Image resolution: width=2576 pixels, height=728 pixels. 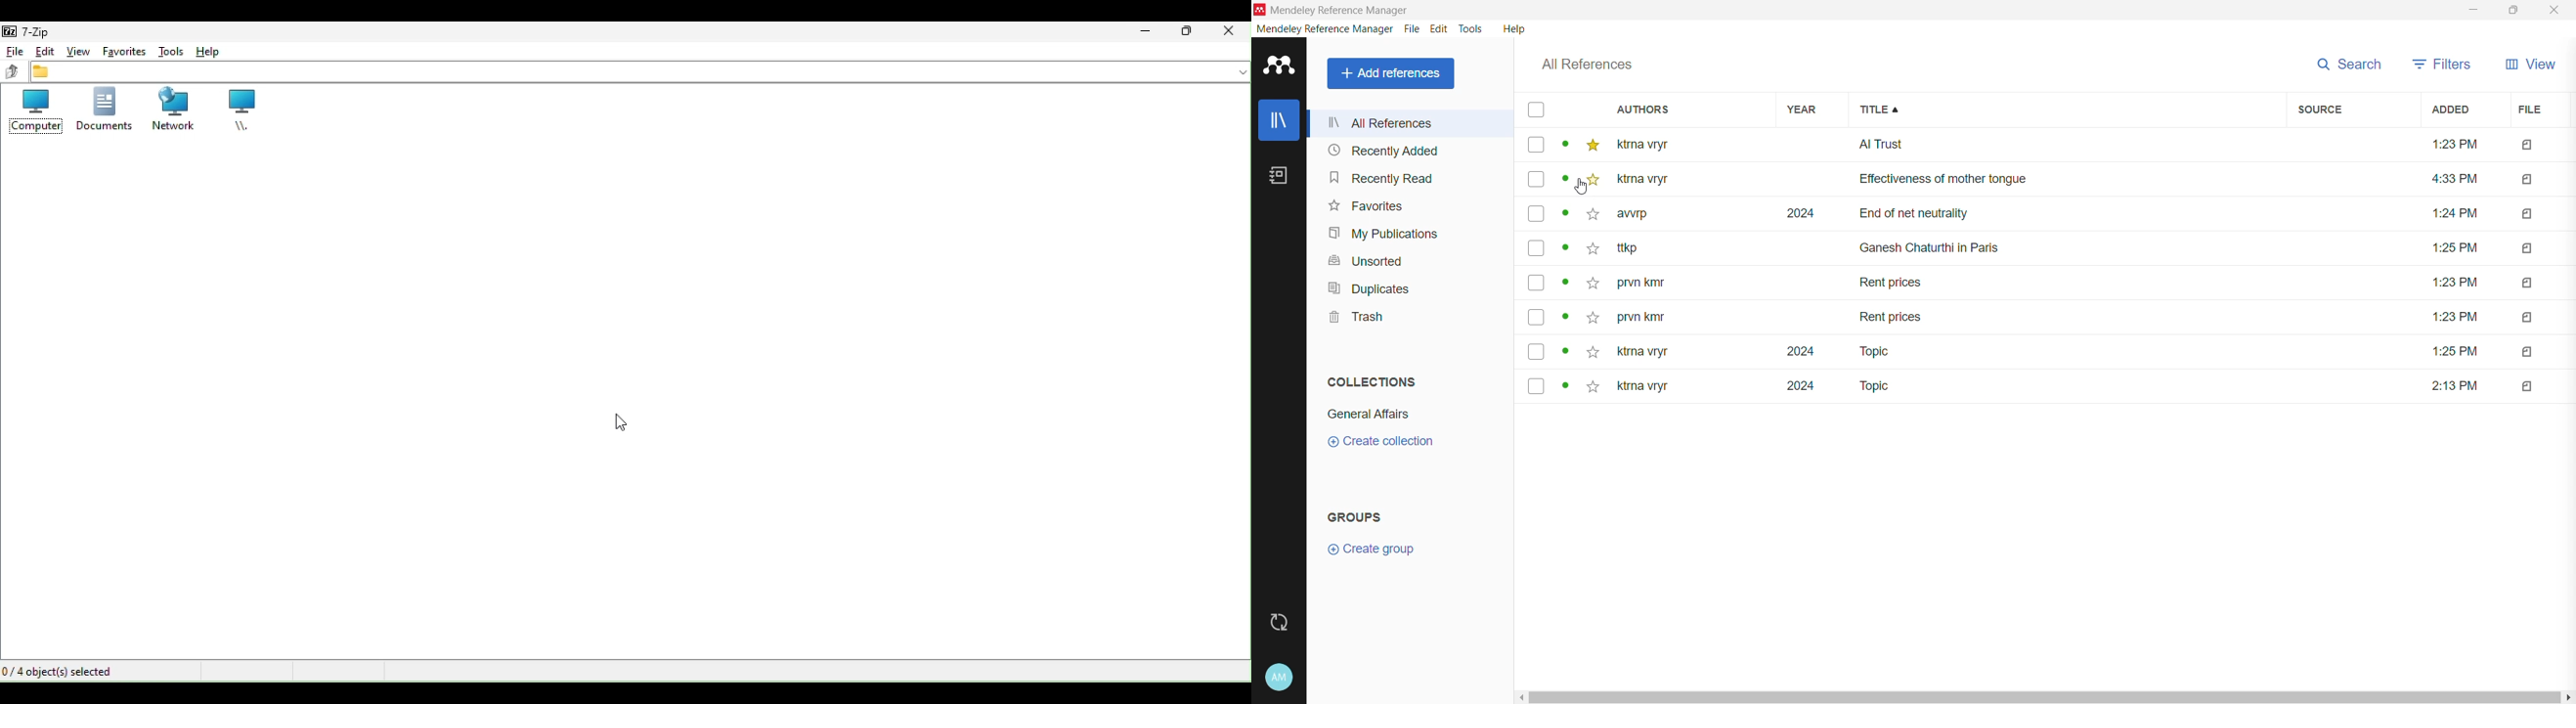 What do you see at coordinates (1536, 384) in the screenshot?
I see `box` at bounding box center [1536, 384].